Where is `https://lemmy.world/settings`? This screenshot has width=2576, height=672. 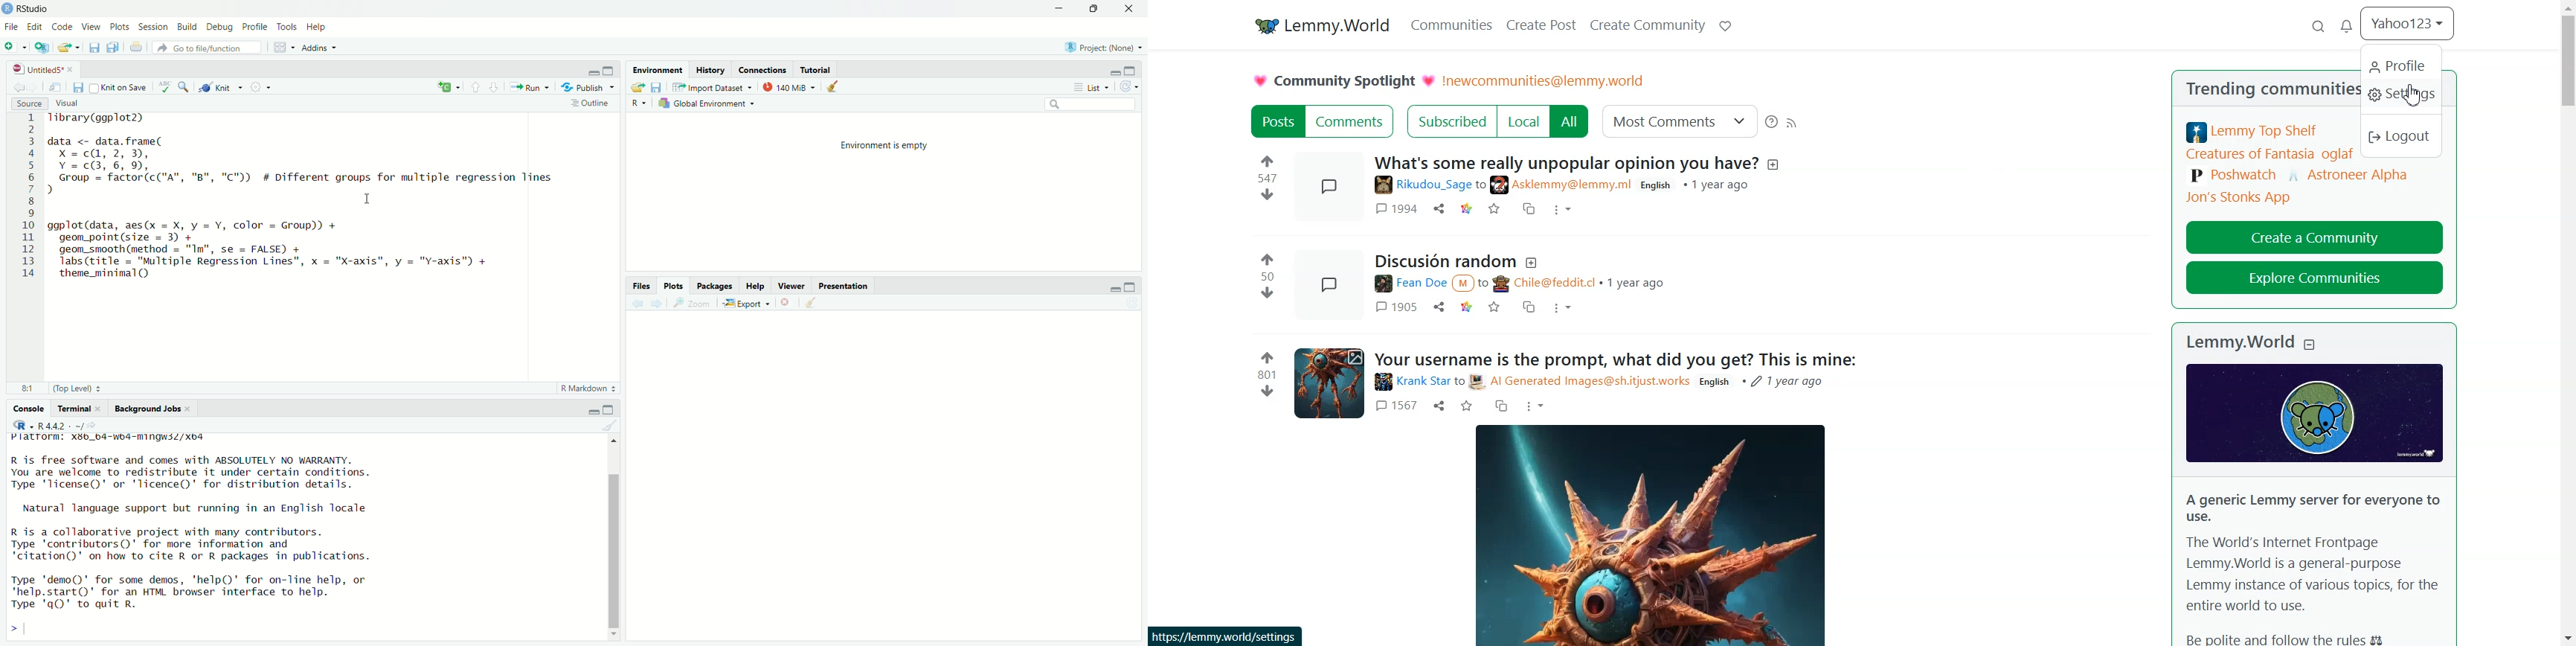
https://lemmy.world/settings is located at coordinates (1225, 636).